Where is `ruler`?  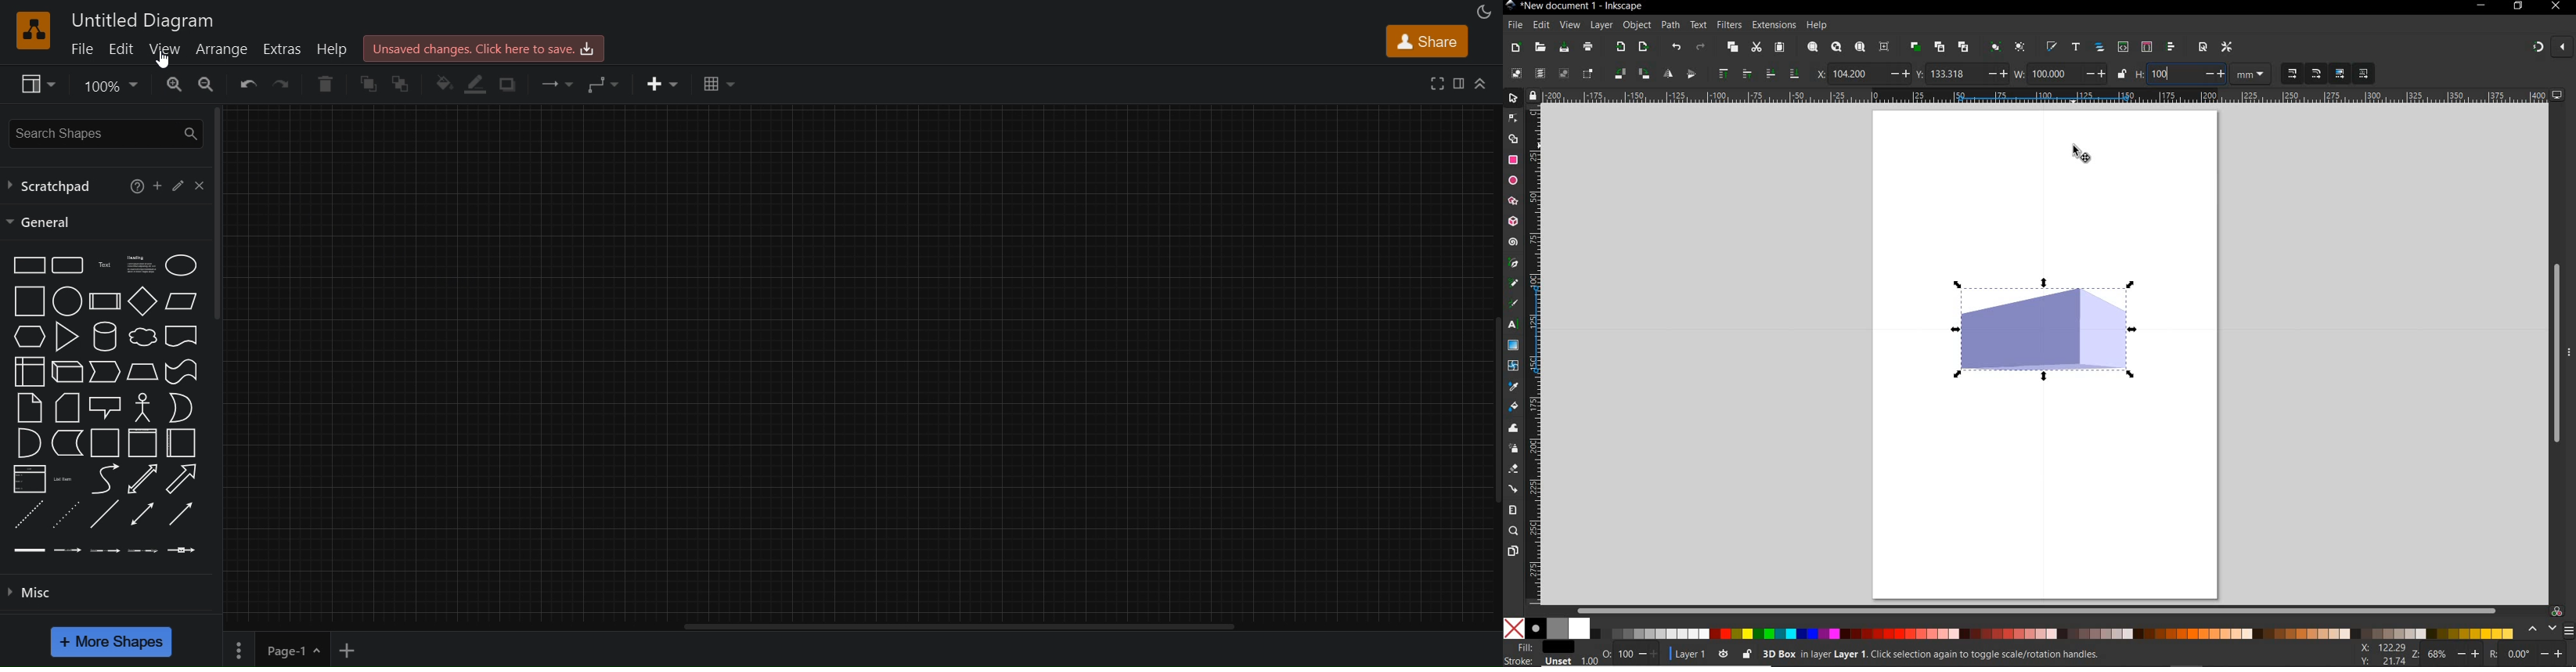
ruler is located at coordinates (2045, 96).